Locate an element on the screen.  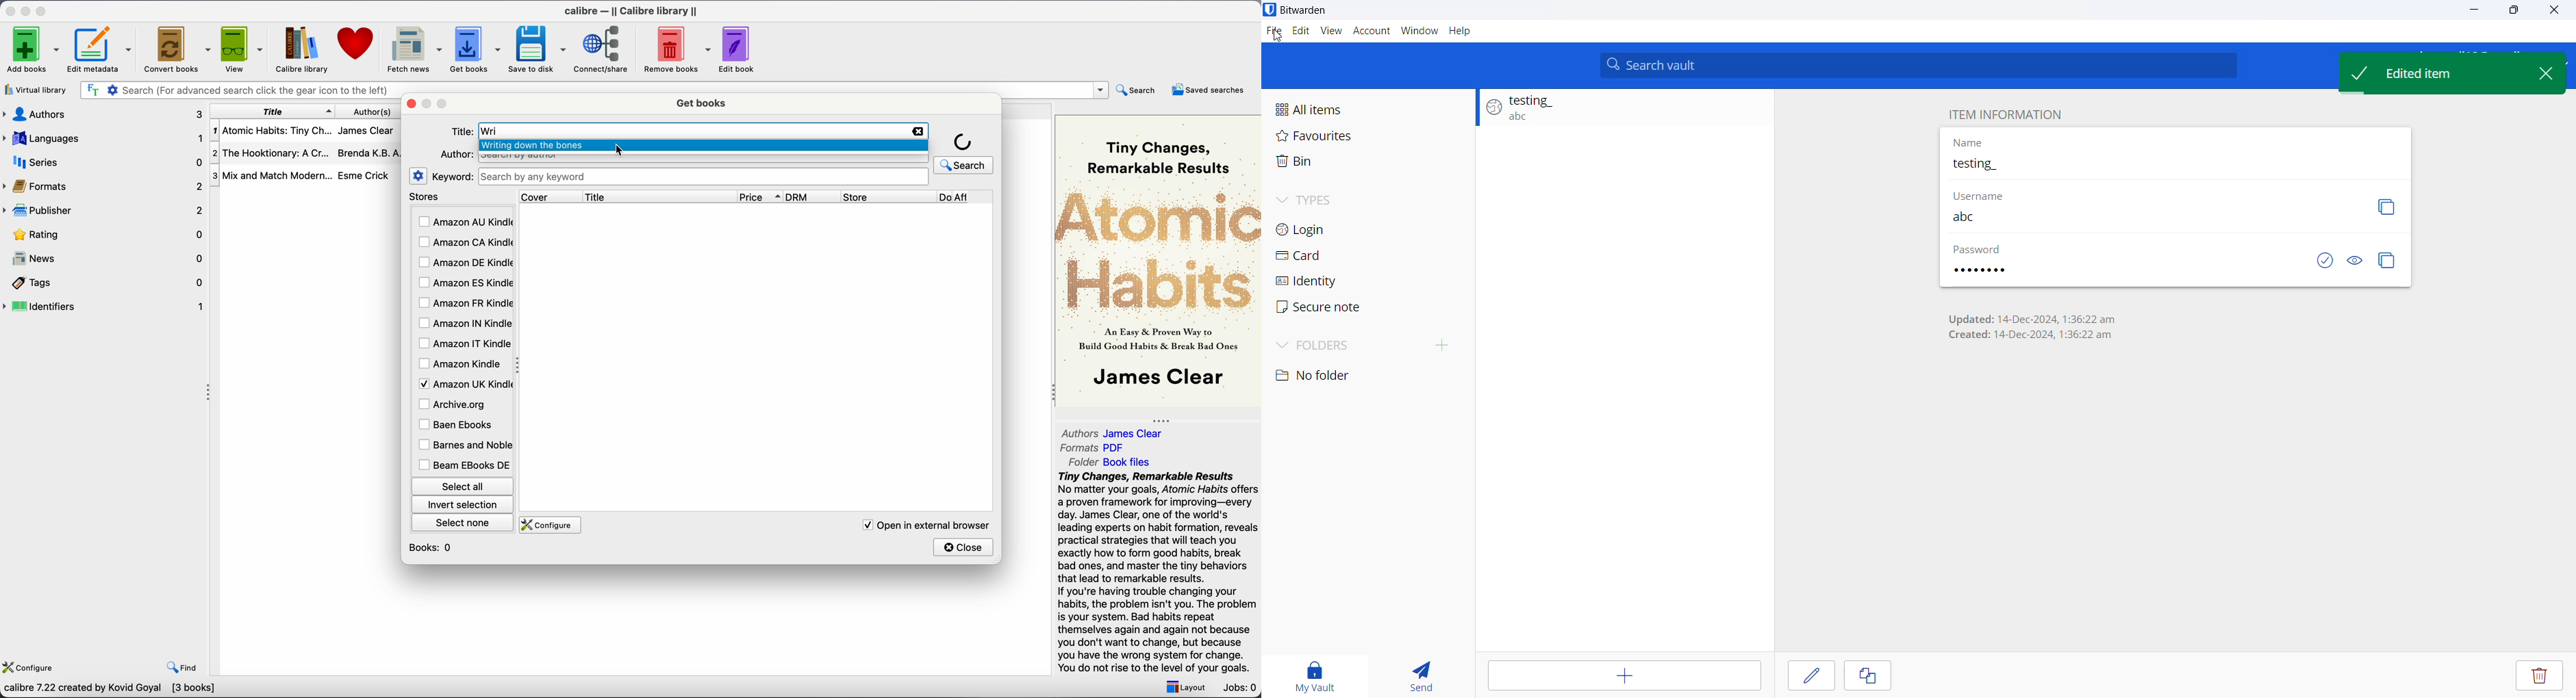
select all is located at coordinates (461, 485).